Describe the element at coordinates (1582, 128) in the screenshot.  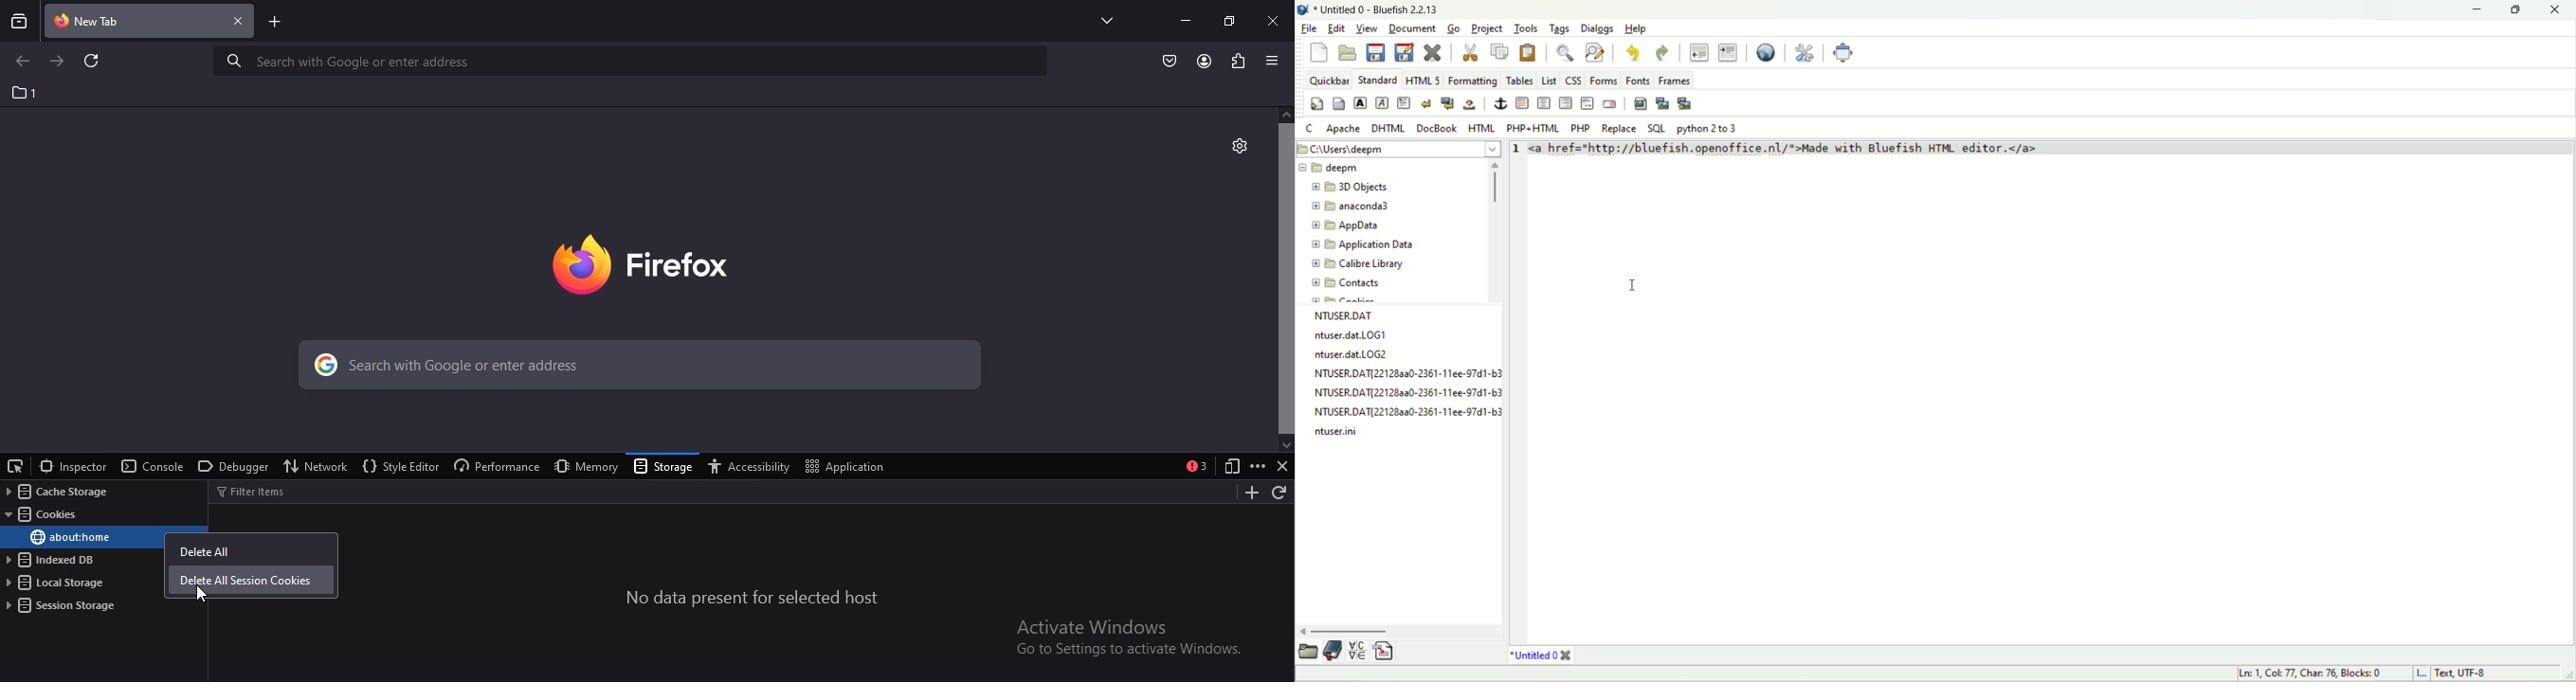
I see `PHP` at that location.